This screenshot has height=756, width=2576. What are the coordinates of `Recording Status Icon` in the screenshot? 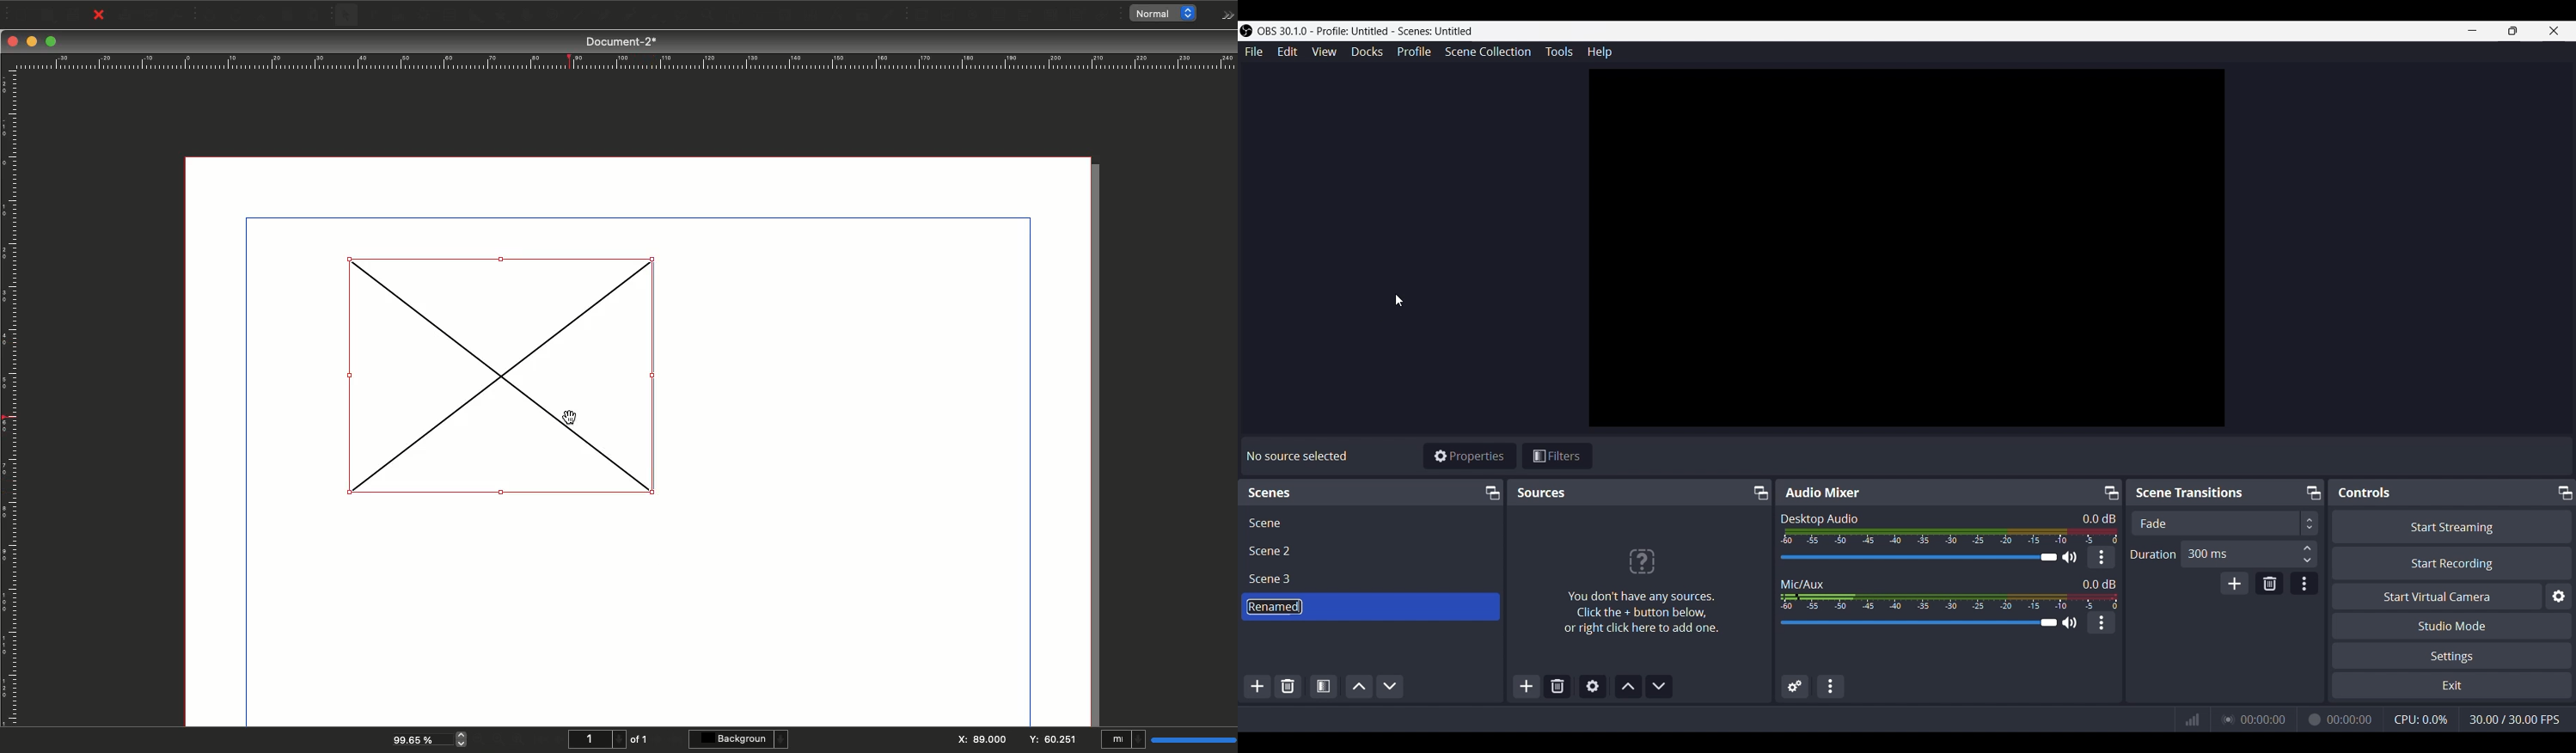 It's located at (2313, 720).